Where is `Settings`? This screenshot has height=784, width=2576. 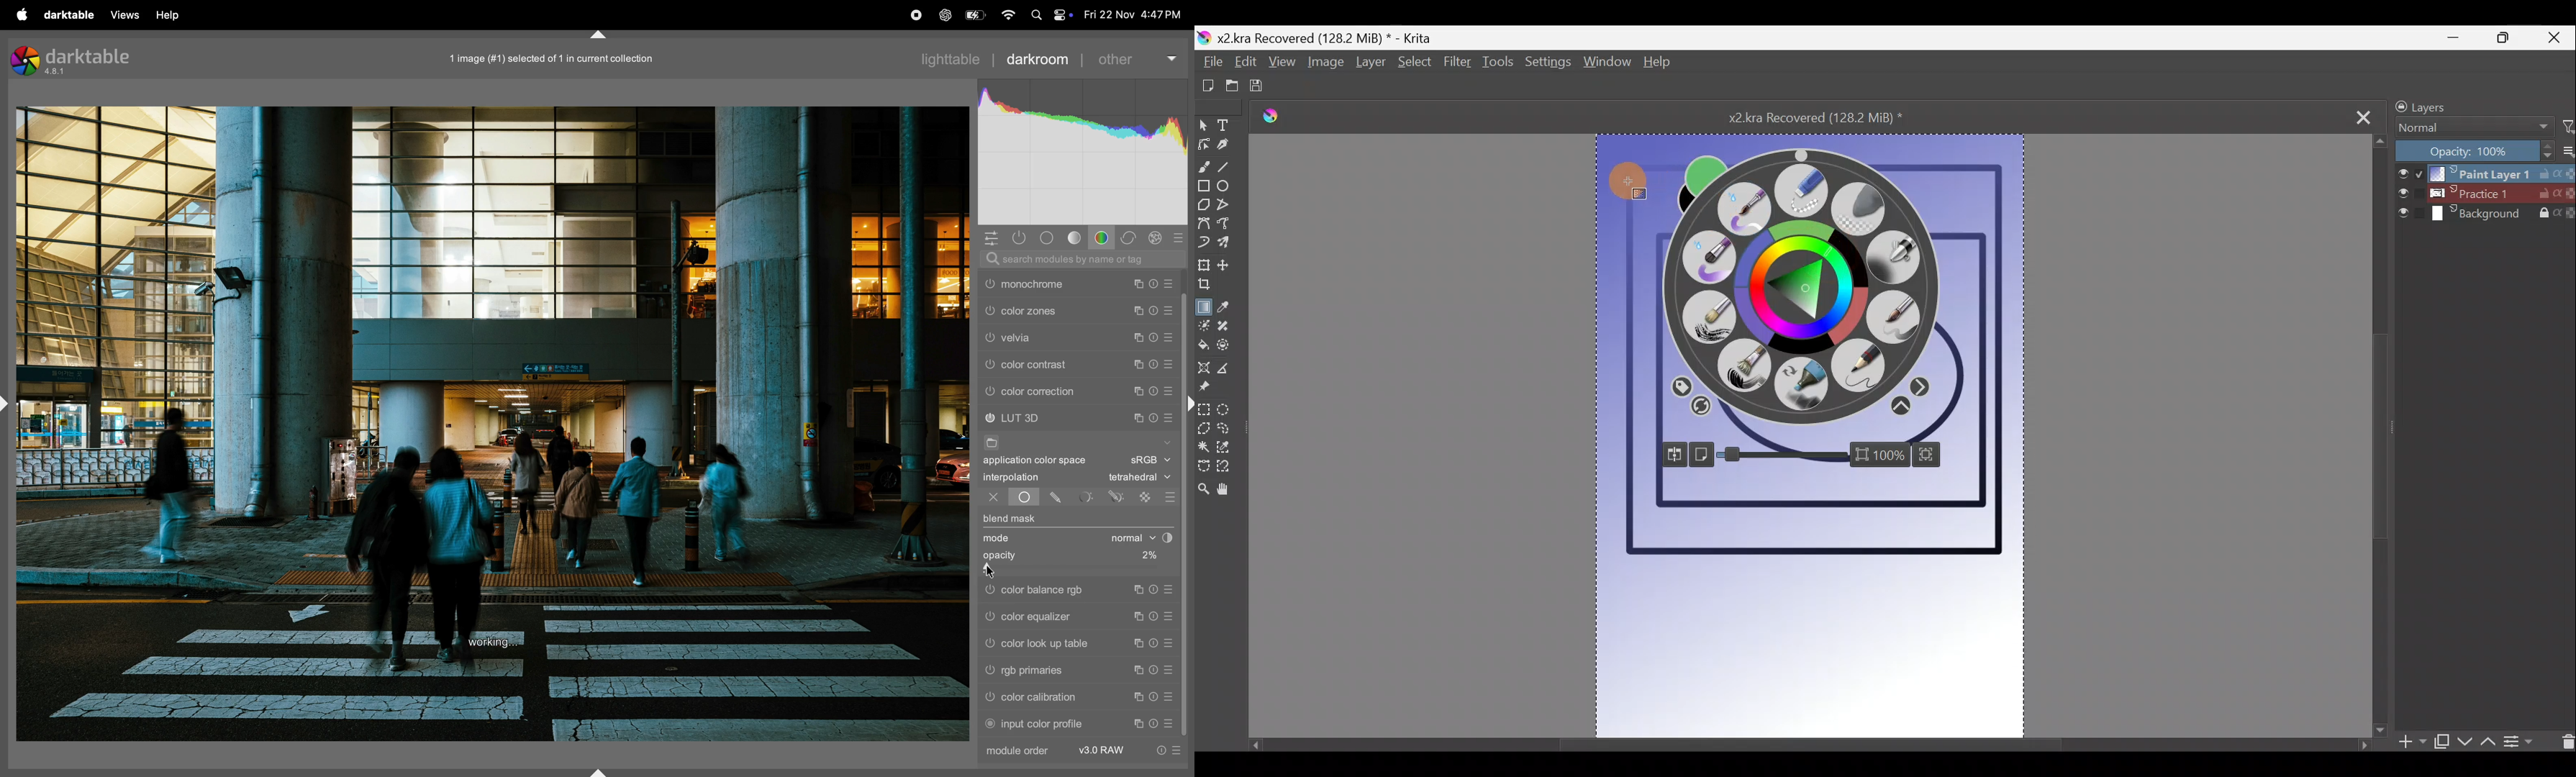 Settings is located at coordinates (1549, 66).